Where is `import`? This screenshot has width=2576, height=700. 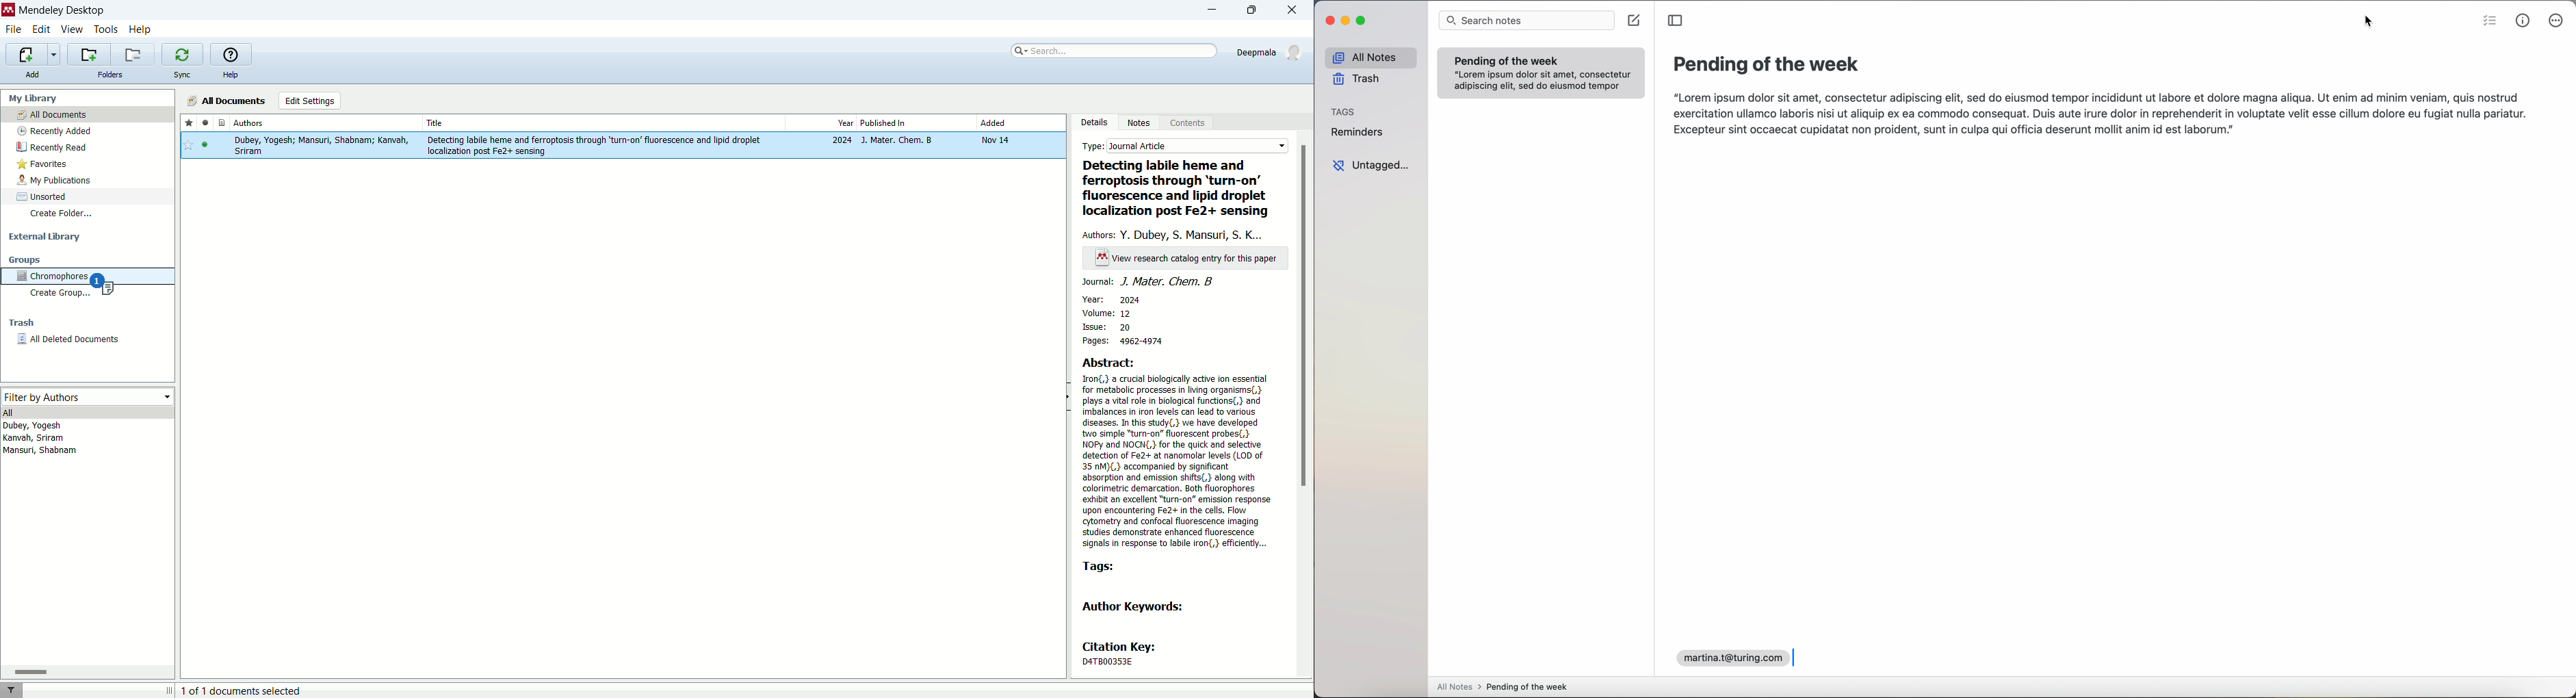
import is located at coordinates (33, 55).